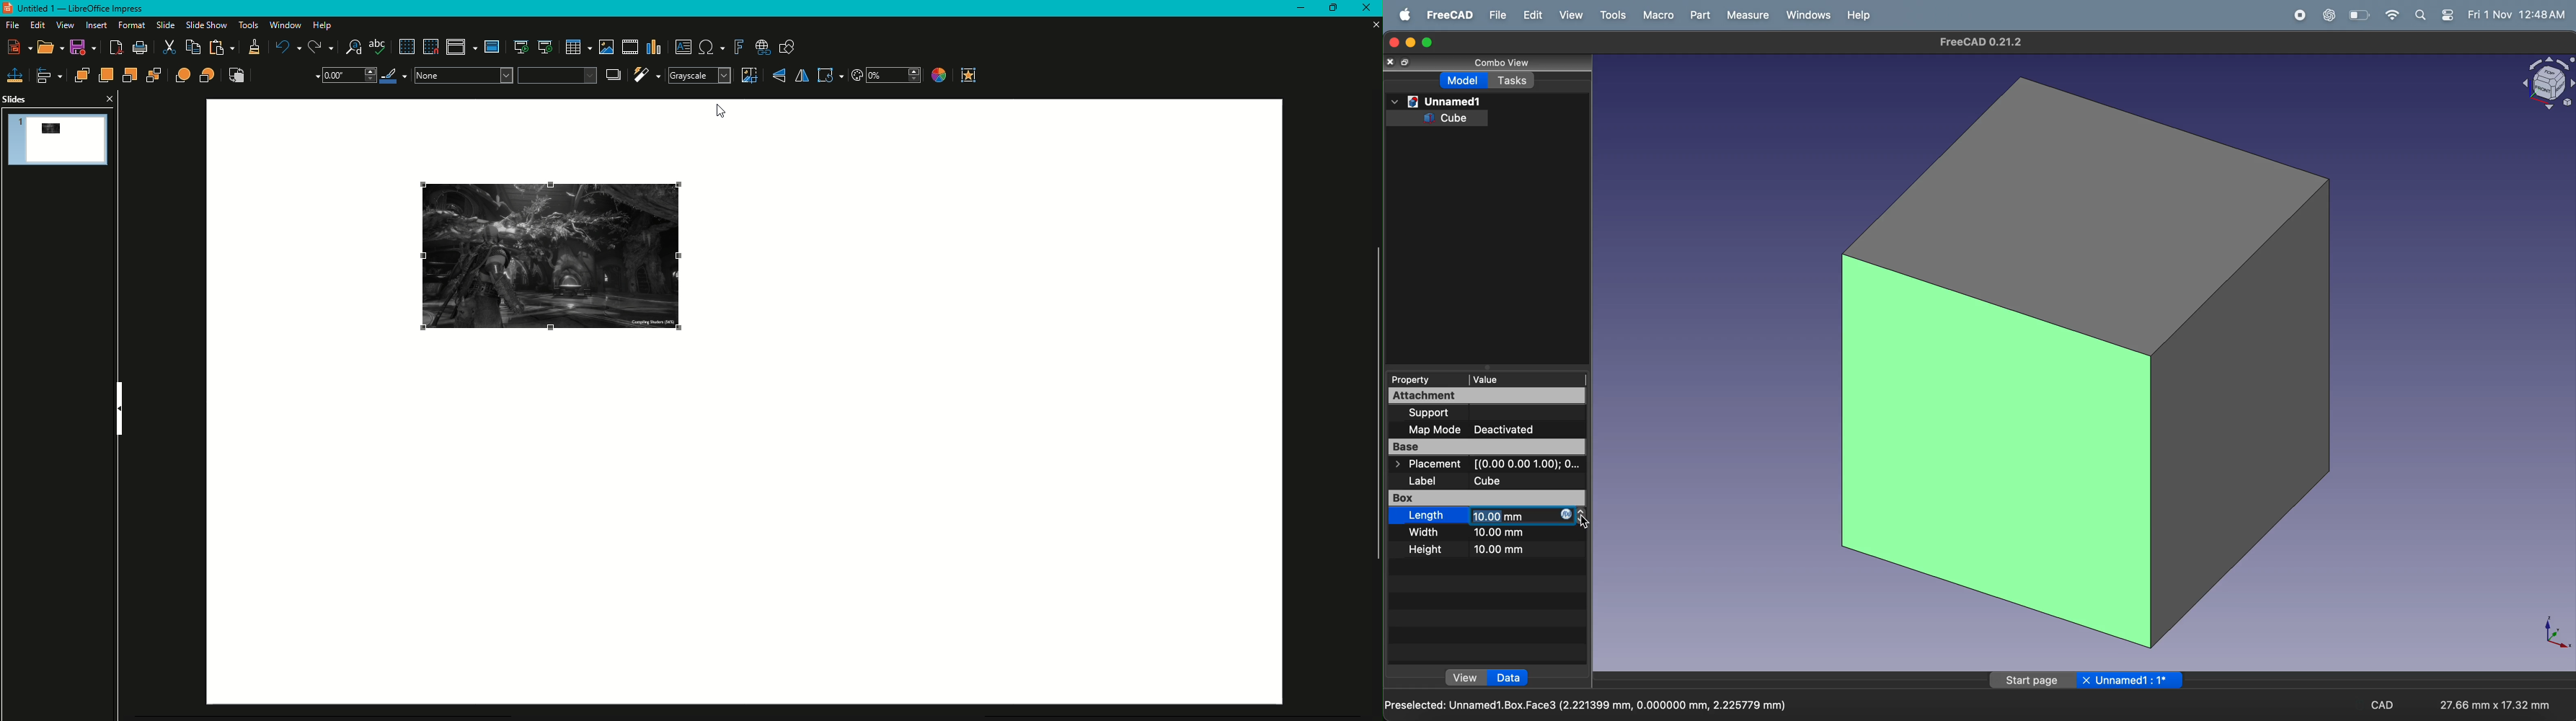 The image size is (2576, 728). What do you see at coordinates (1509, 678) in the screenshot?
I see `Data` at bounding box center [1509, 678].